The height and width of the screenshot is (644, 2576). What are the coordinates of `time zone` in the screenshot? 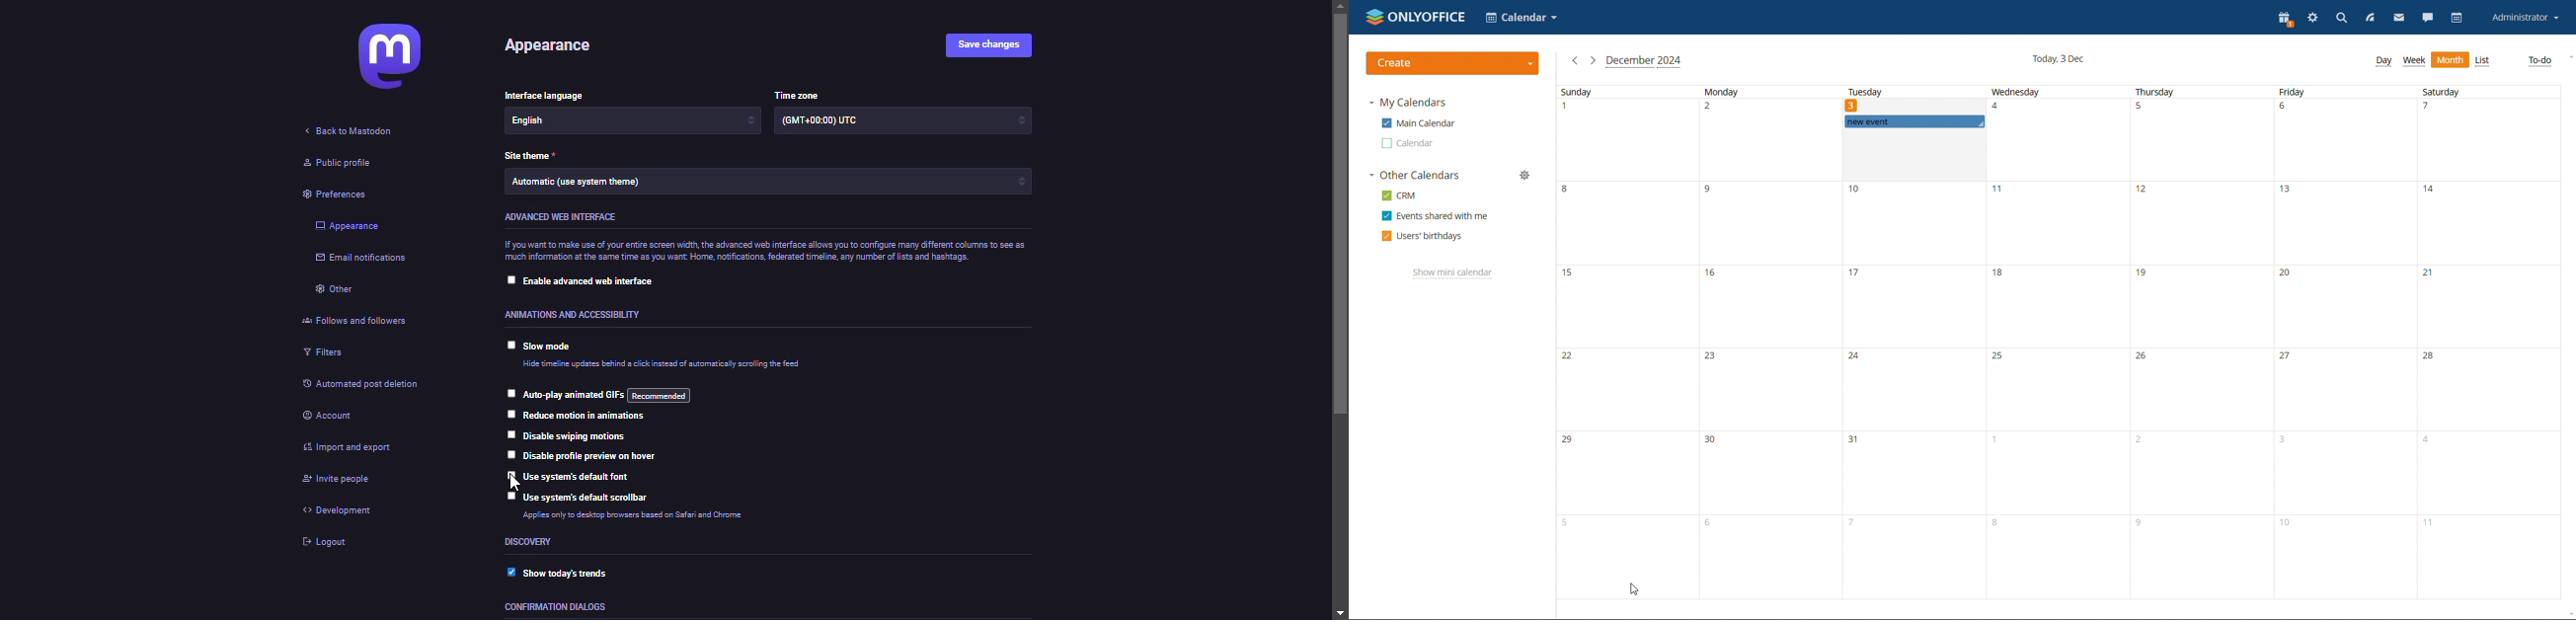 It's located at (837, 123).